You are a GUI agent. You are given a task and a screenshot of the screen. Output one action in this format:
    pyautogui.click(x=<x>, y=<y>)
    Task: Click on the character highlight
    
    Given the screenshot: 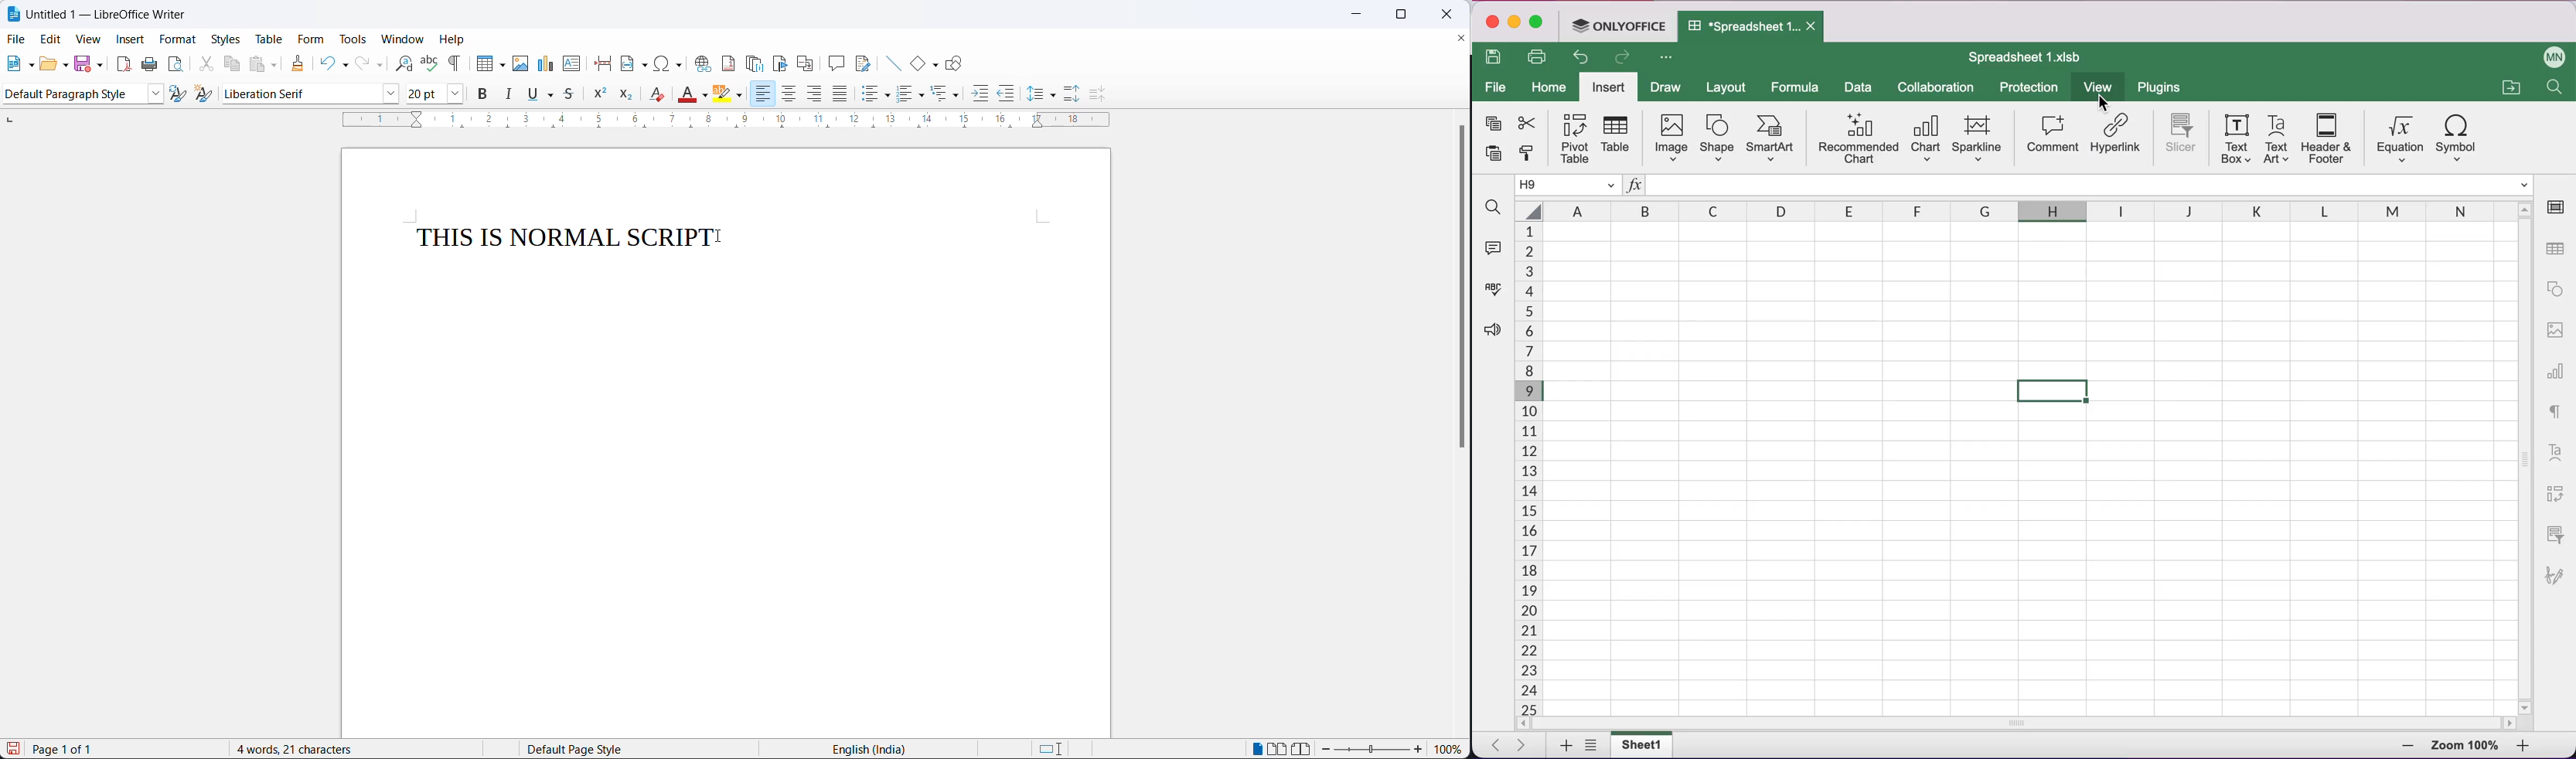 What is the action you would take?
    pyautogui.click(x=724, y=94)
    